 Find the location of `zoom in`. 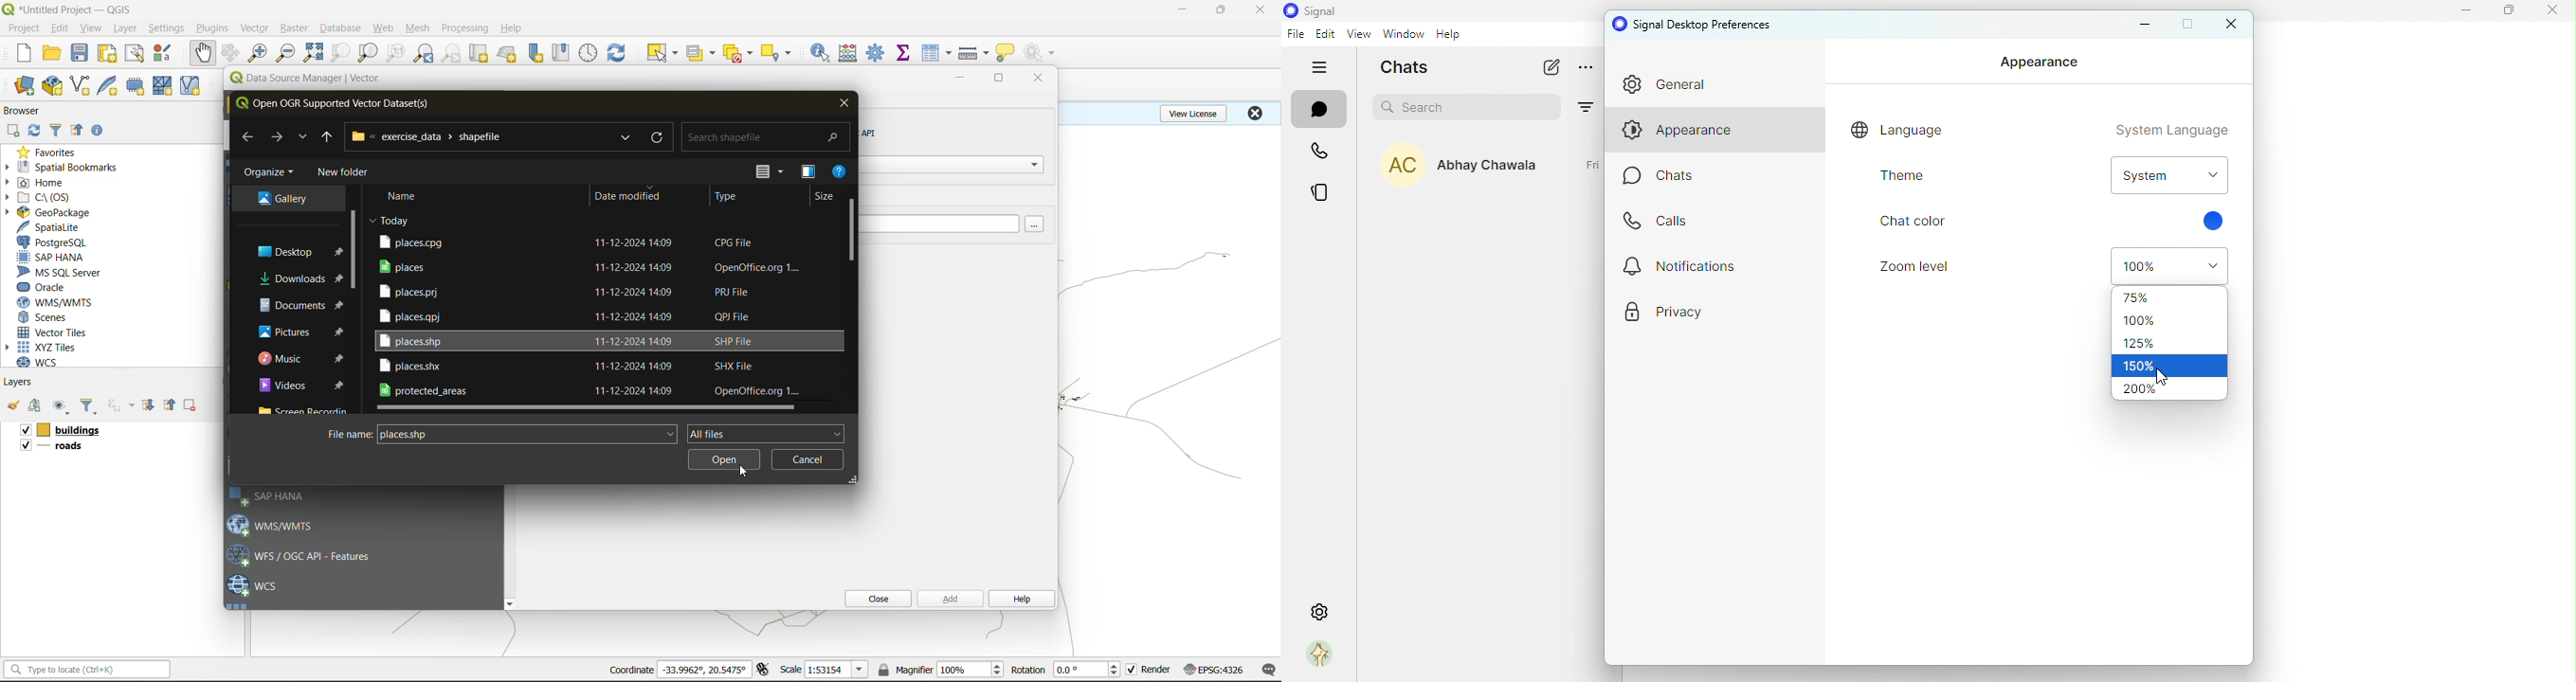

zoom in is located at coordinates (260, 53).